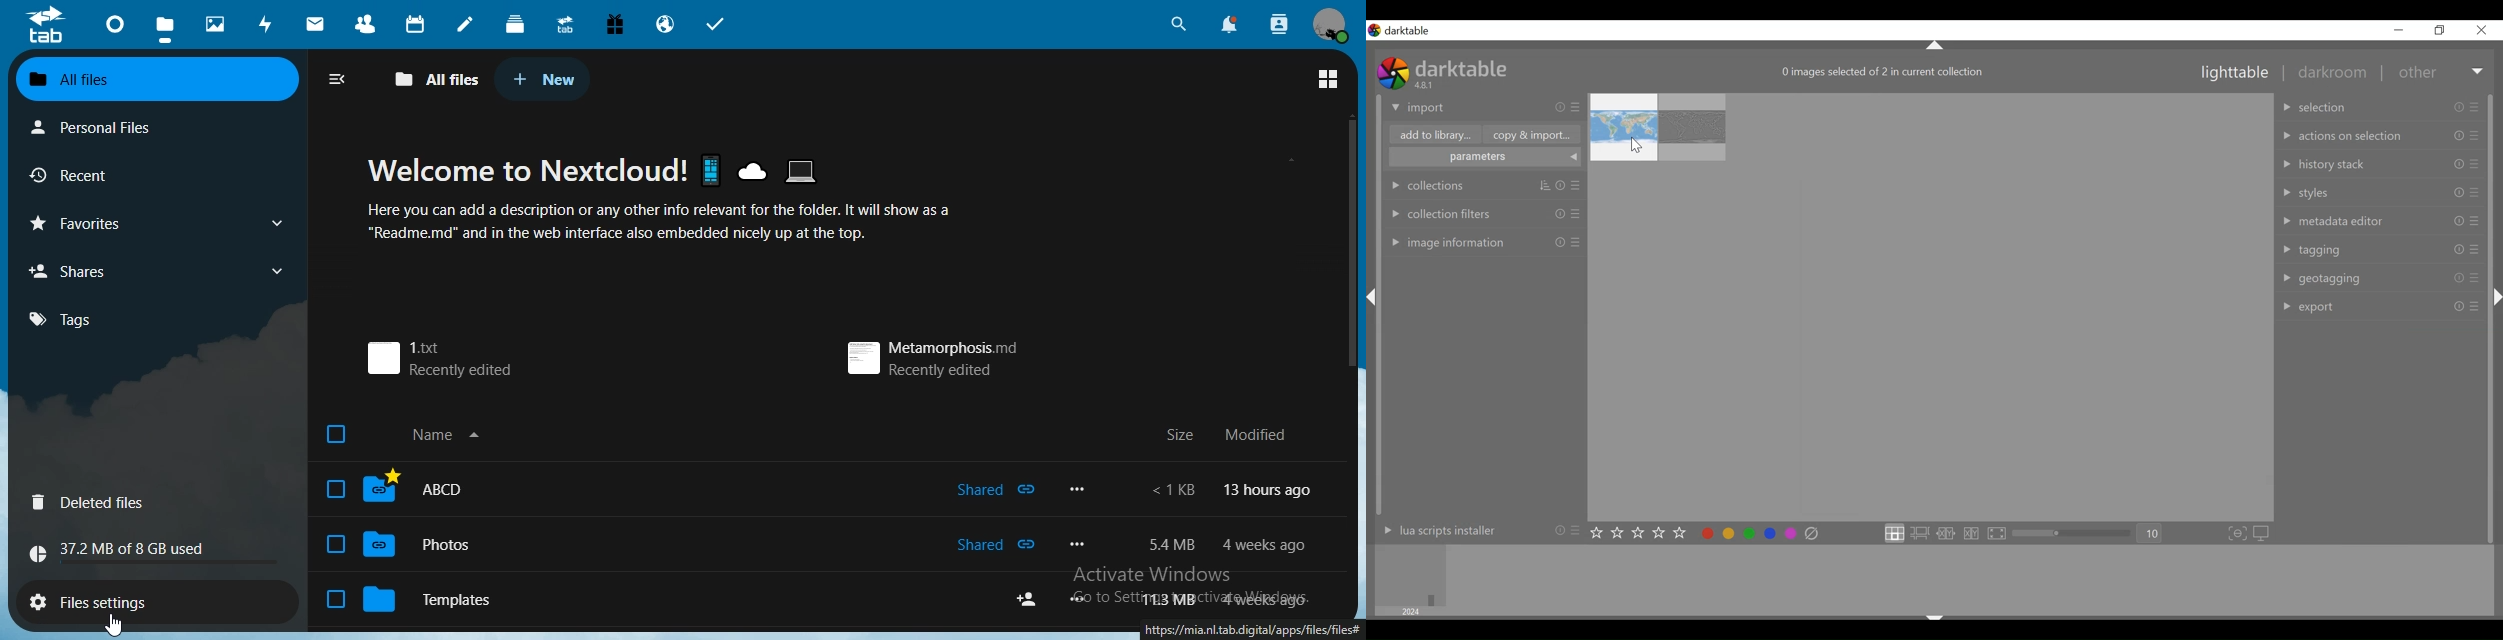 The width and height of the screenshot is (2520, 644). What do you see at coordinates (75, 176) in the screenshot?
I see `recent` at bounding box center [75, 176].